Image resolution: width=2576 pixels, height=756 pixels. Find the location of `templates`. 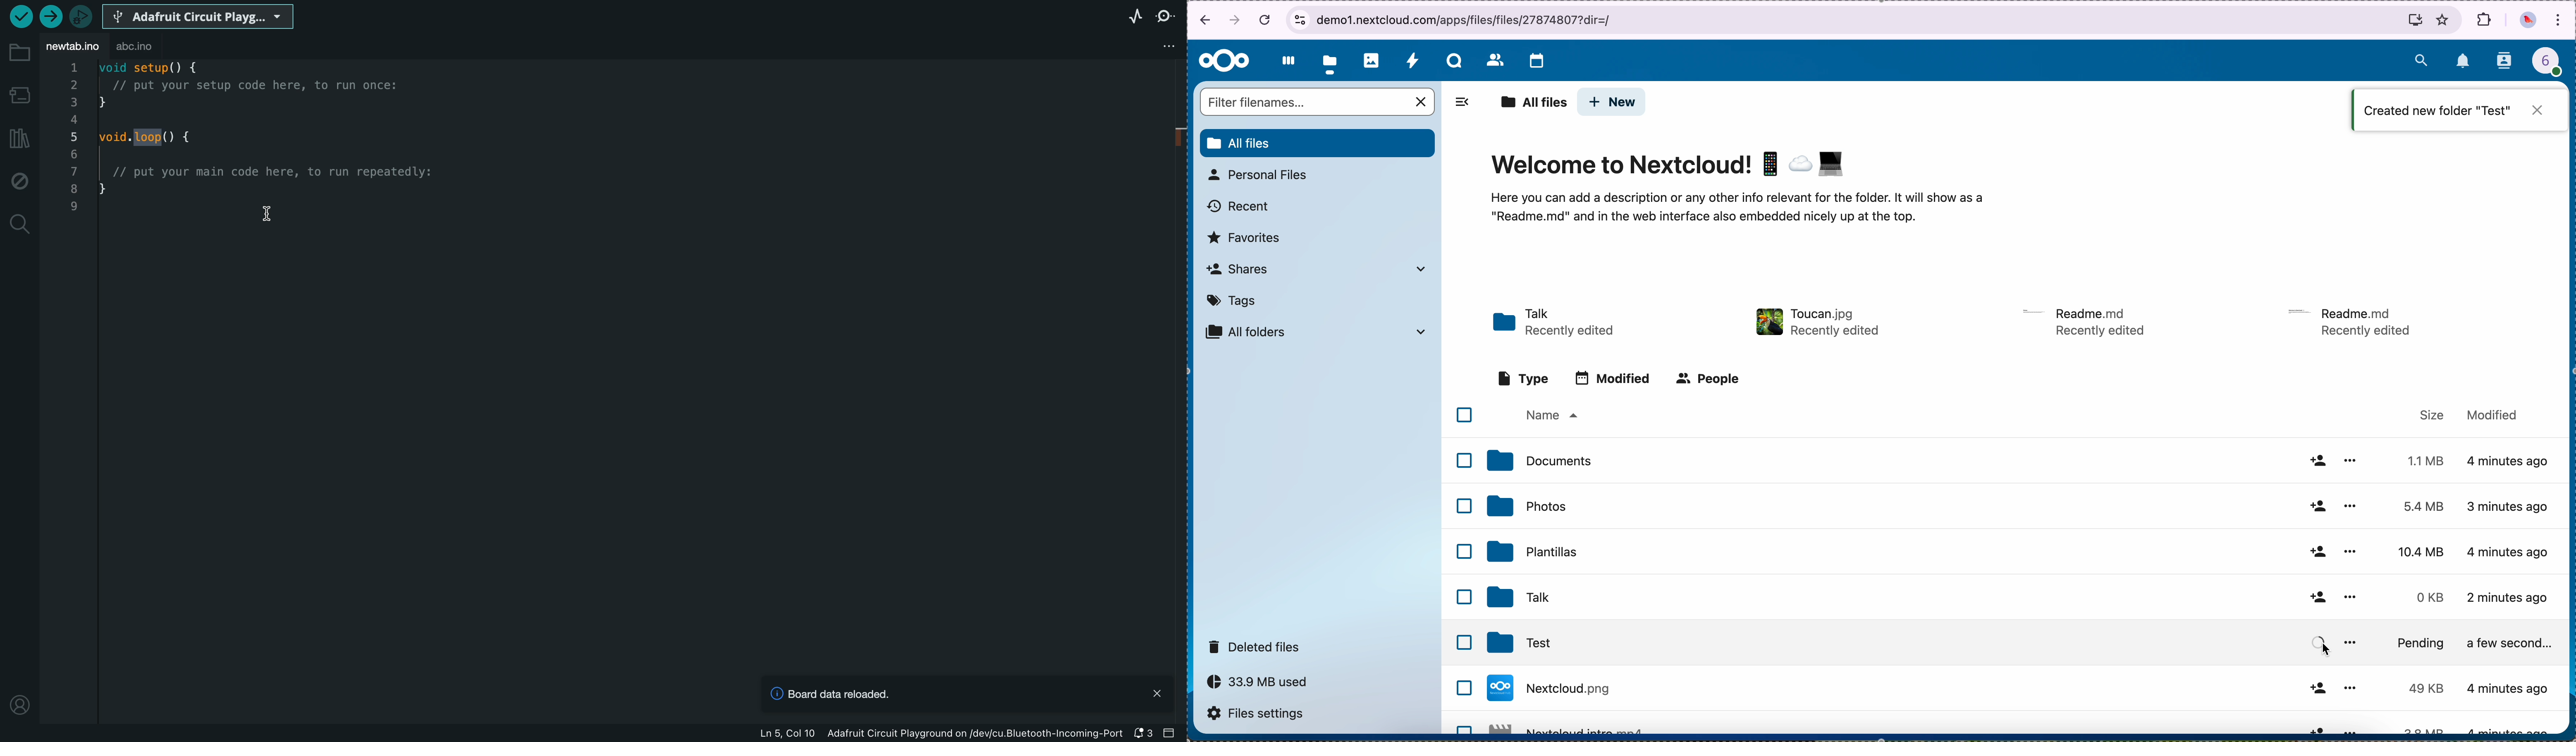

templates is located at coordinates (1533, 551).